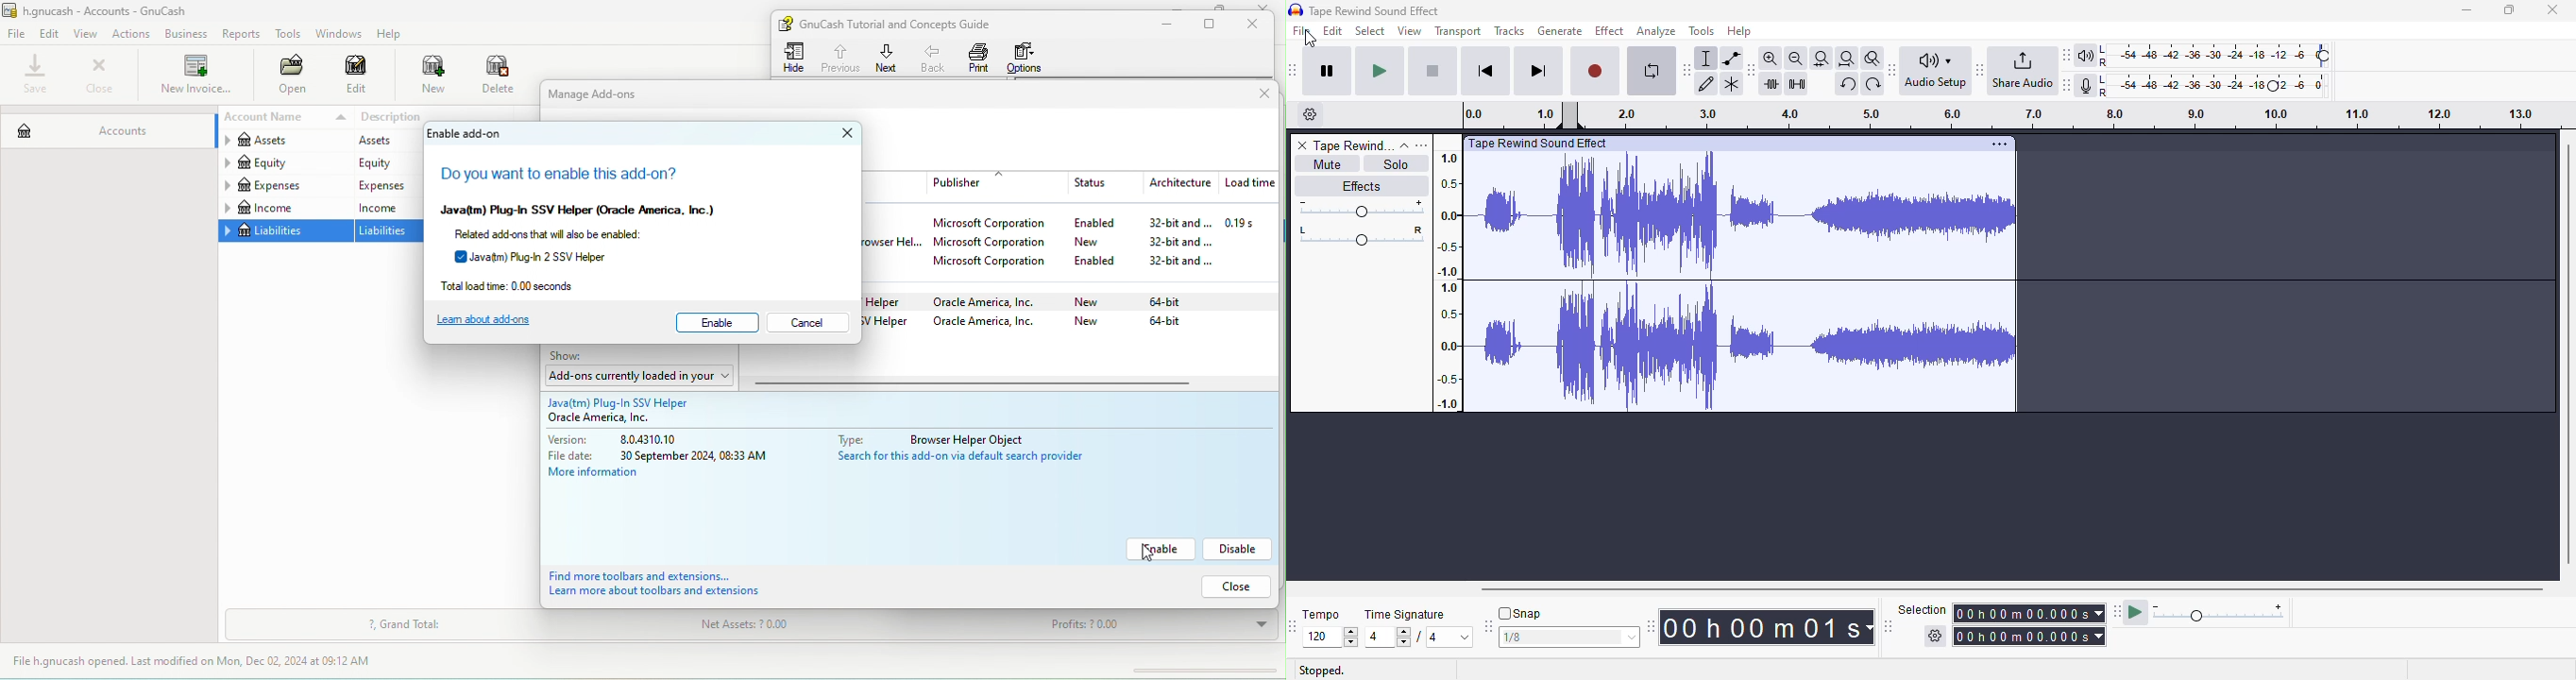 This screenshot has width=2576, height=700. What do you see at coordinates (1731, 84) in the screenshot?
I see `multi-tool` at bounding box center [1731, 84].